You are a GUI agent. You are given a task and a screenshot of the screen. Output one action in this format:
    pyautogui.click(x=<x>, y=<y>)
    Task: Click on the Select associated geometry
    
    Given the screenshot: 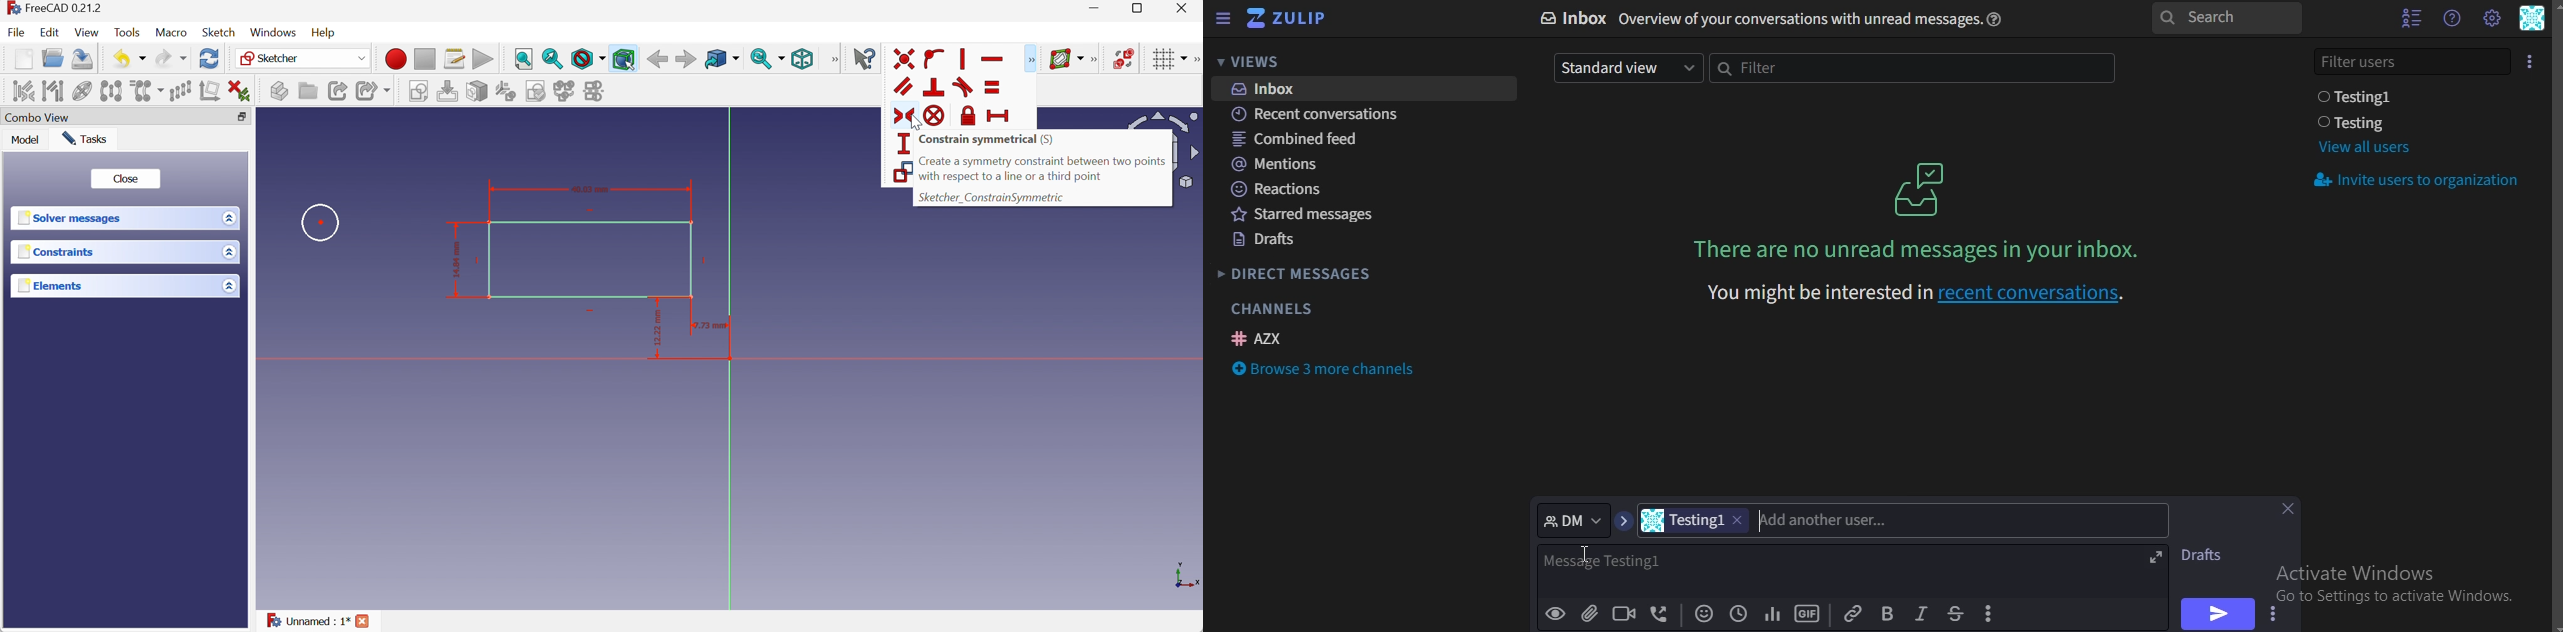 What is the action you would take?
    pyautogui.click(x=55, y=91)
    